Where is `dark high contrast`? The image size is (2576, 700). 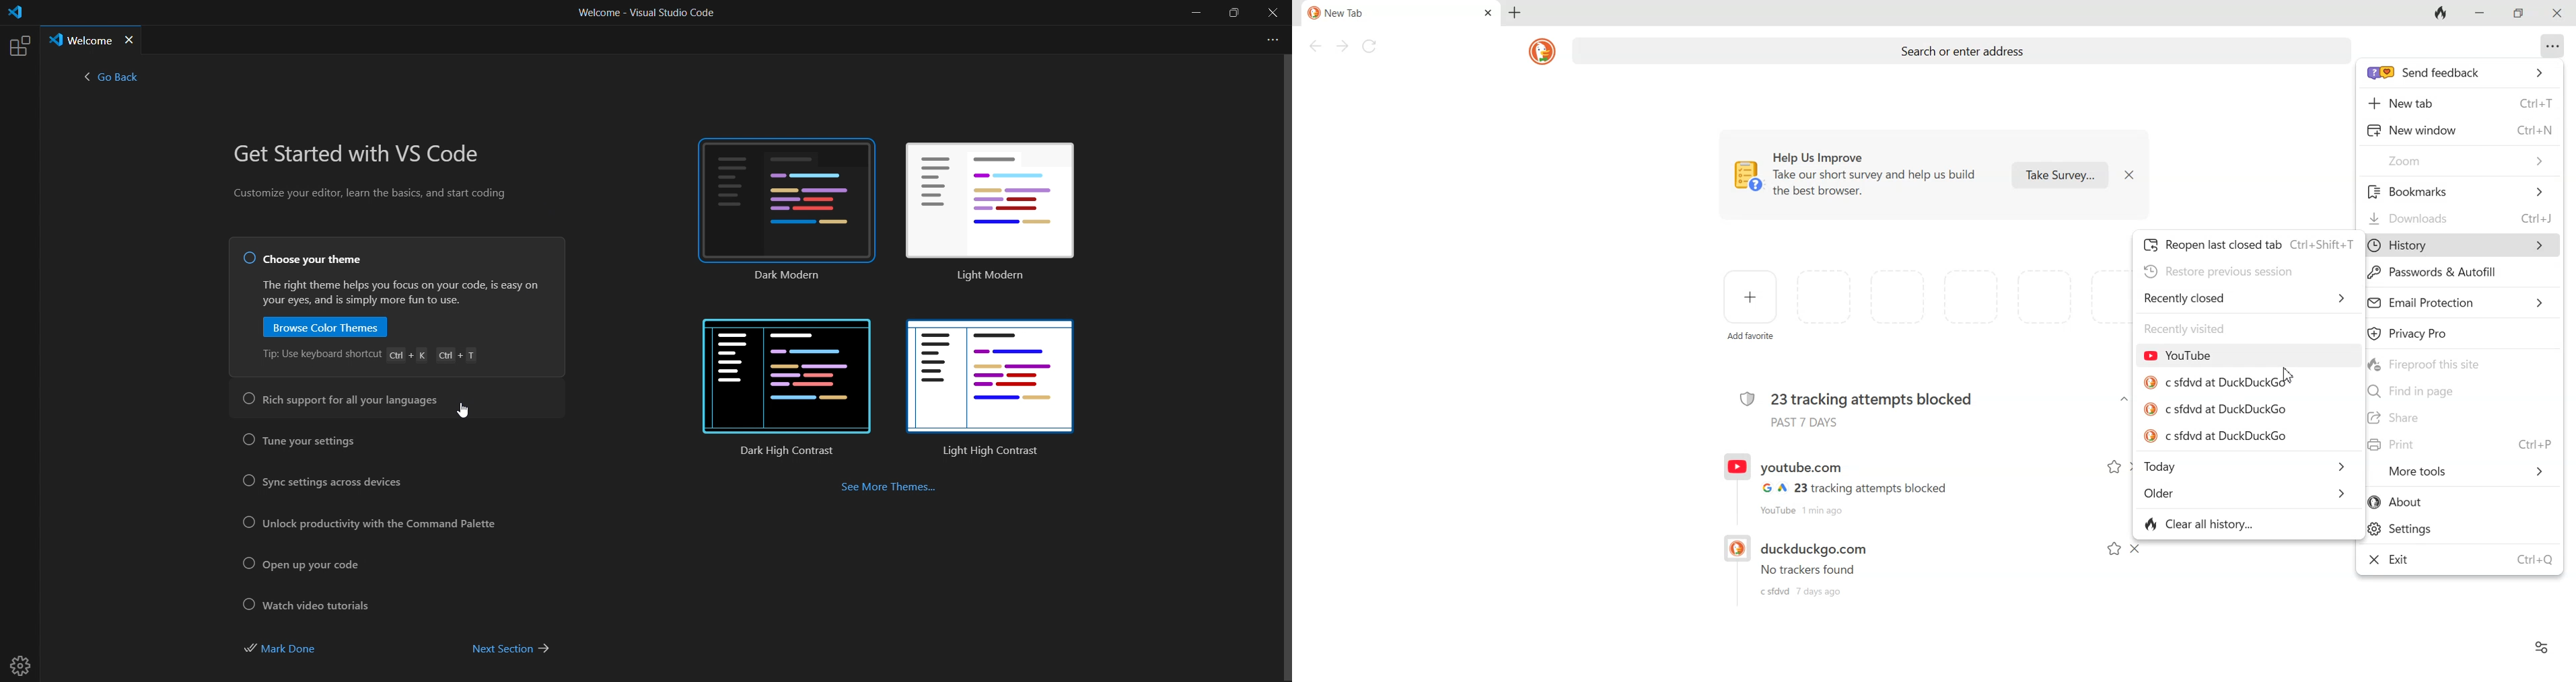 dark high contrast is located at coordinates (779, 372).